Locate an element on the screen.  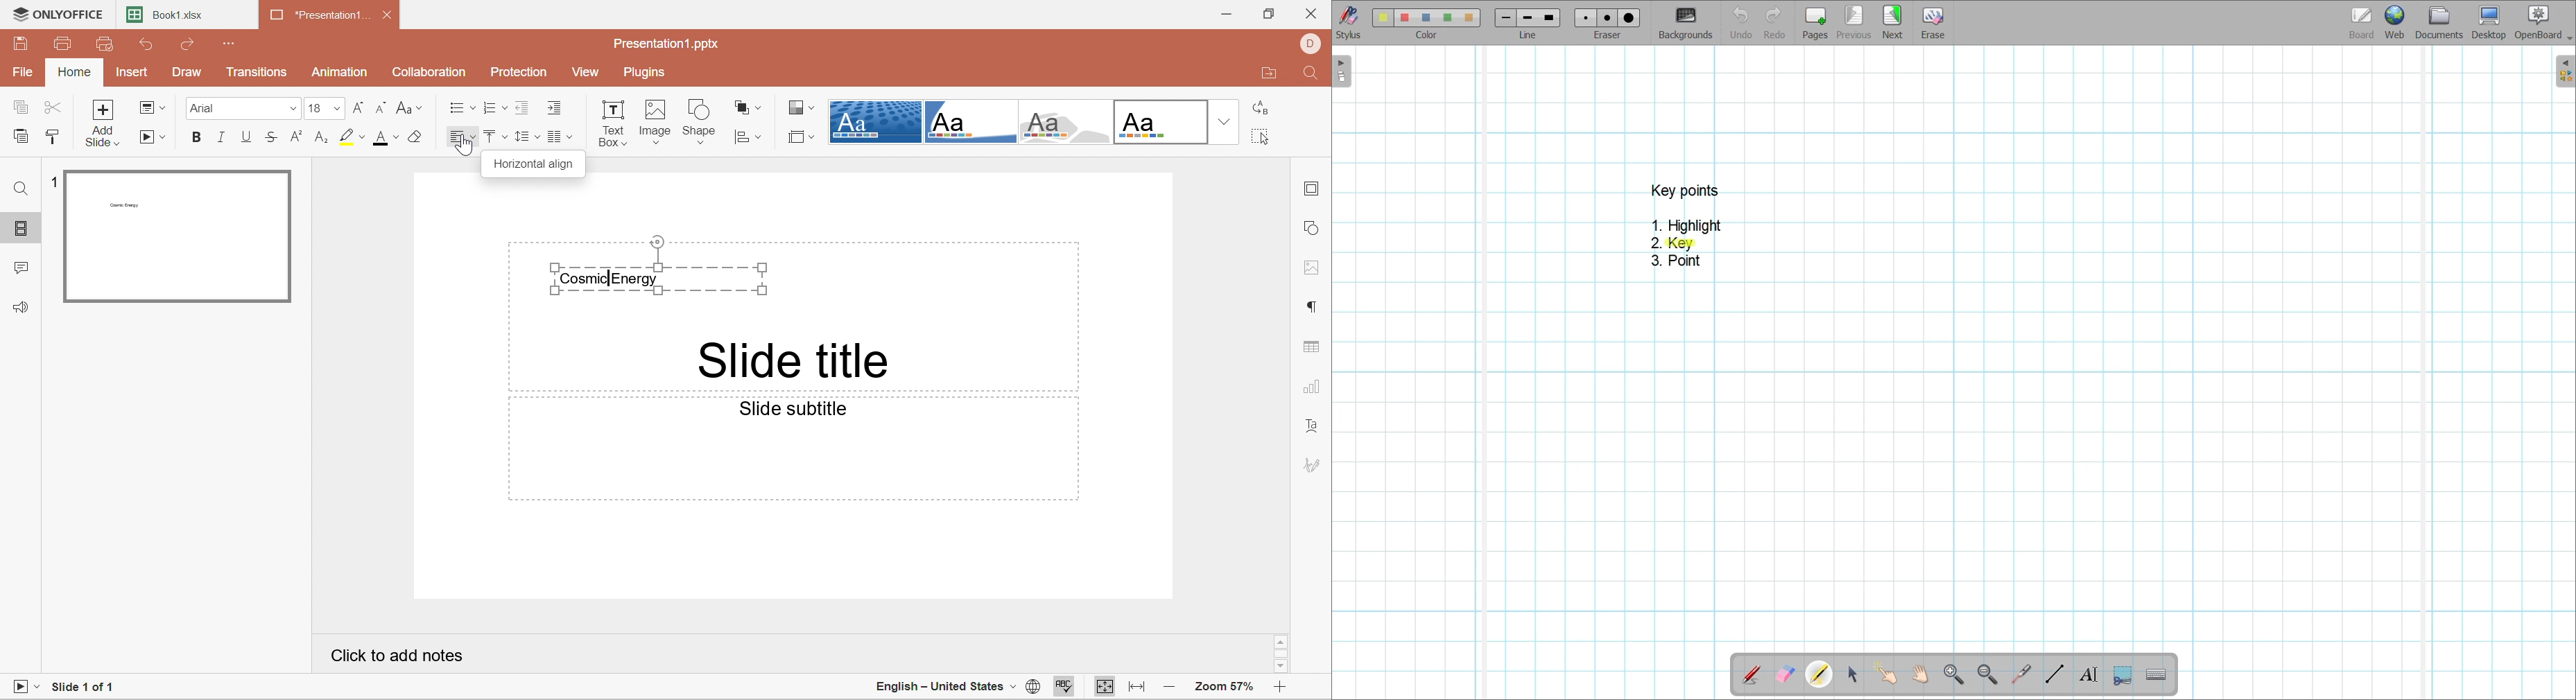
Copy Style is located at coordinates (51, 137).